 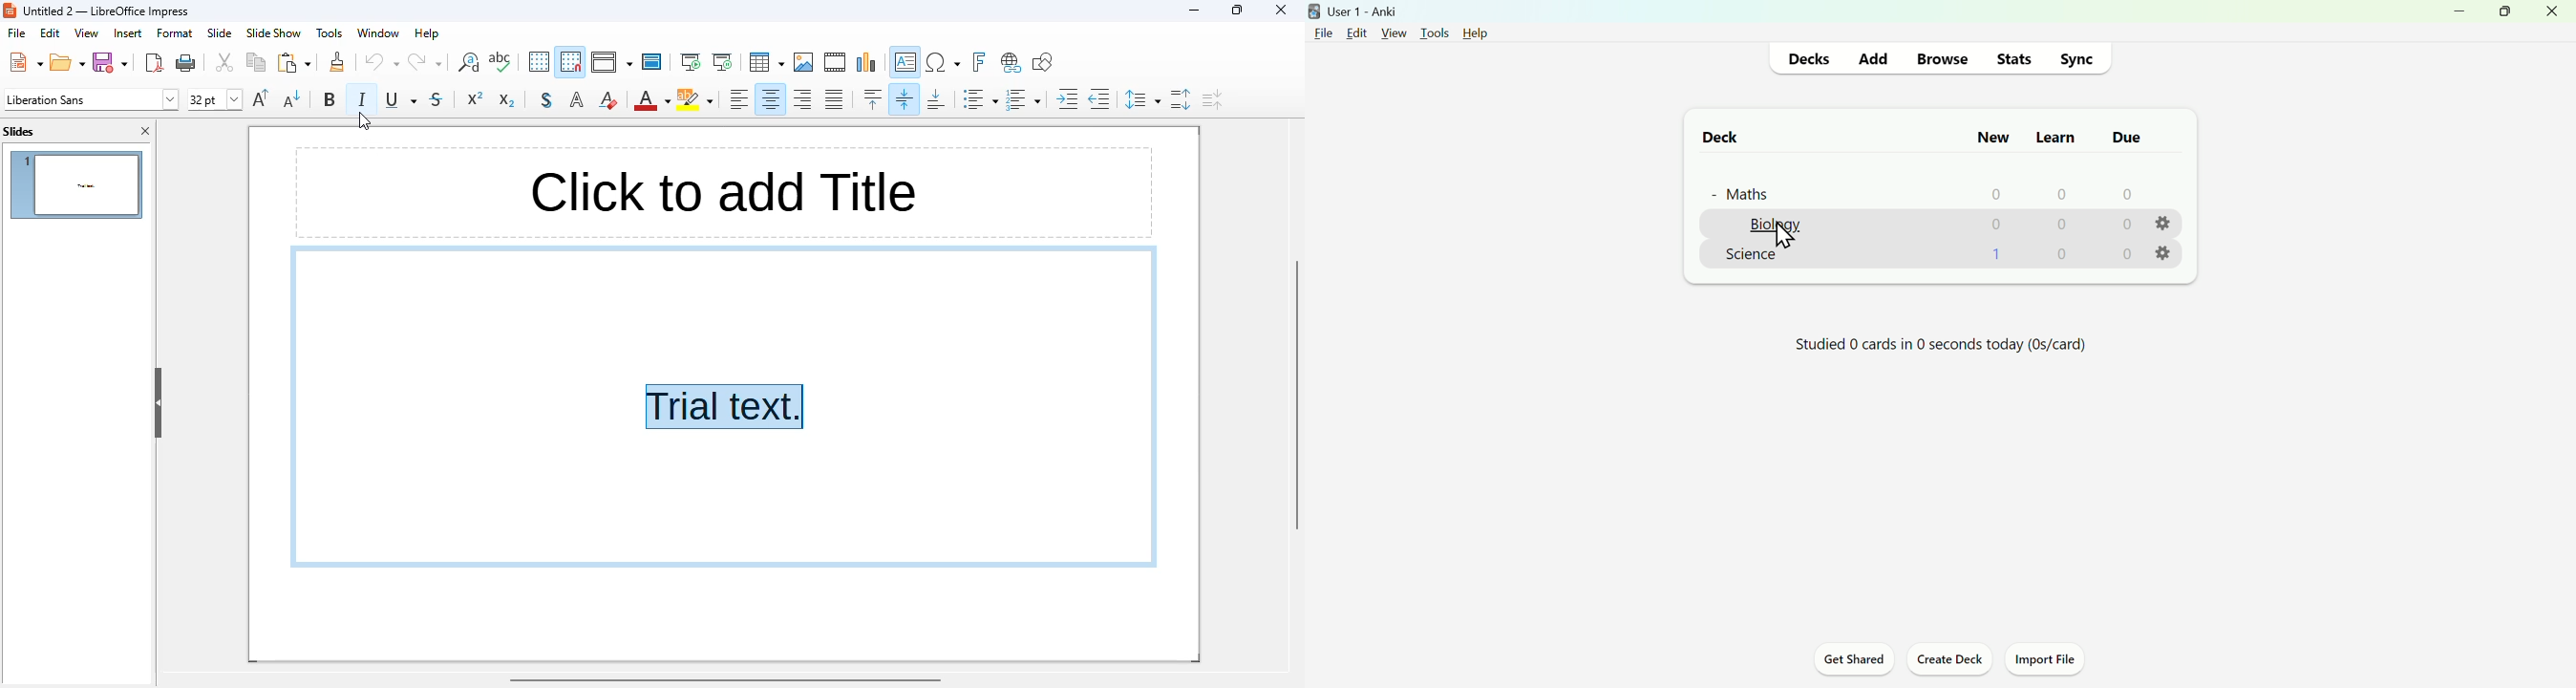 What do you see at coordinates (1810, 59) in the screenshot?
I see `Decks` at bounding box center [1810, 59].